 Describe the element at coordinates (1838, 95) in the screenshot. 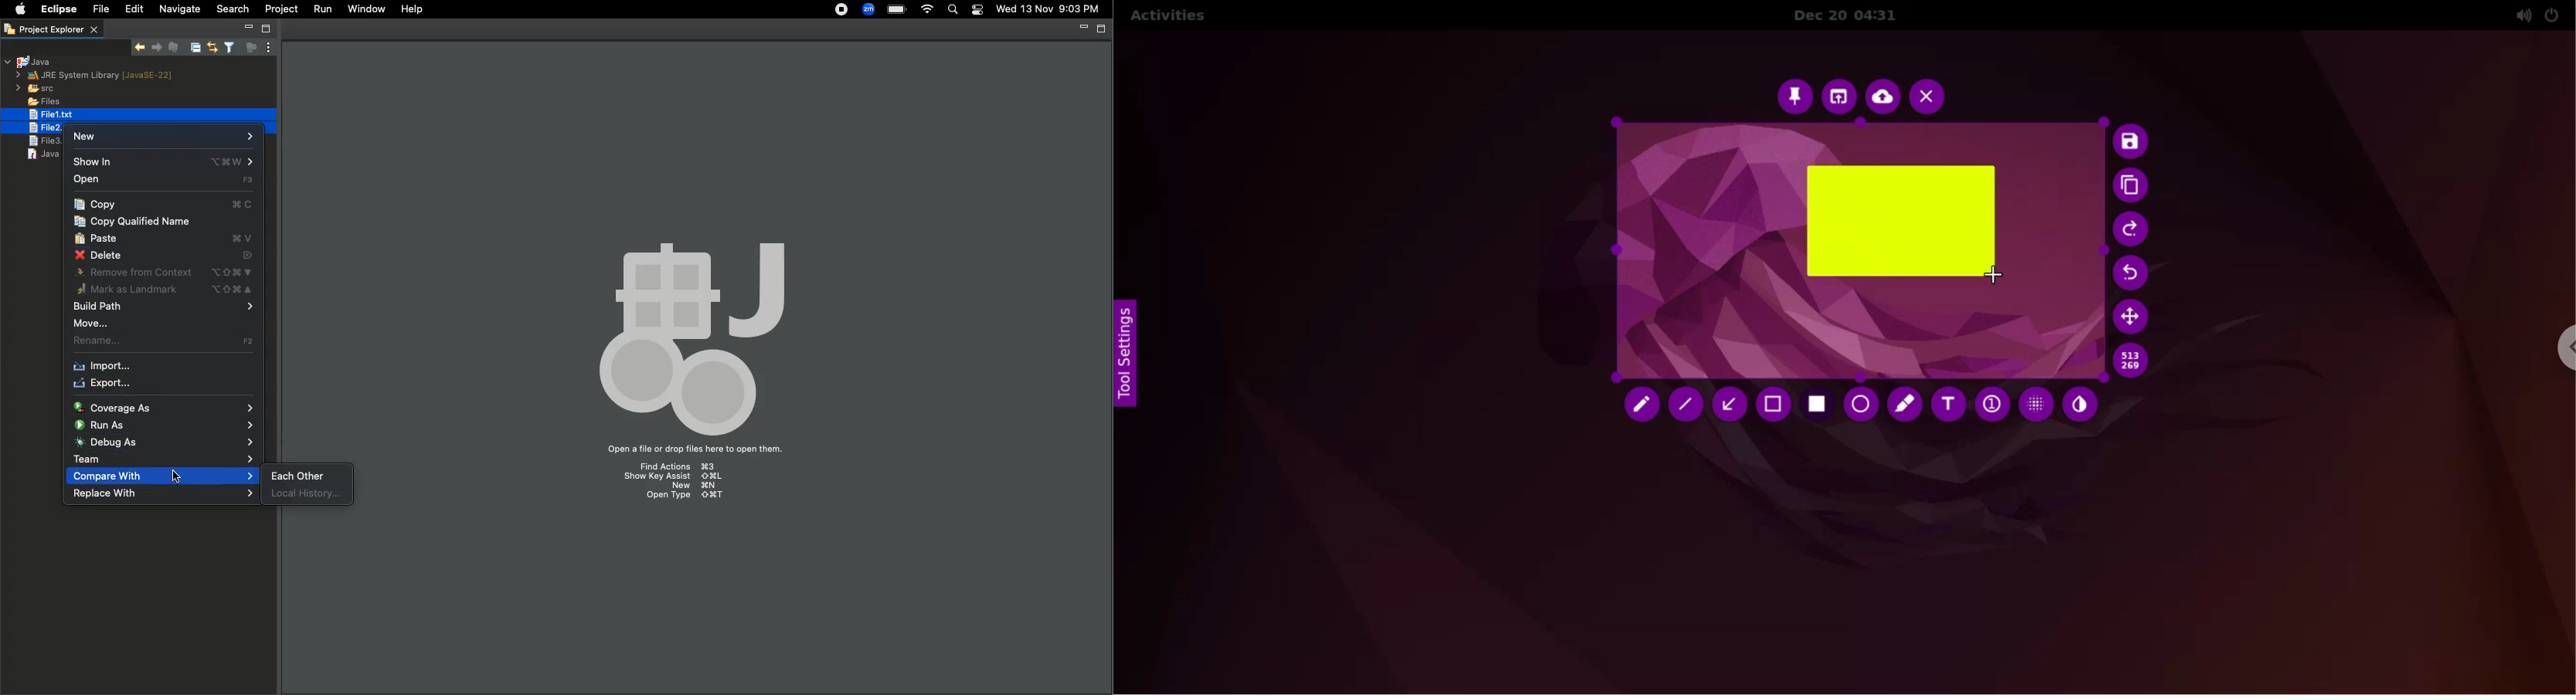

I see `choose app to open screenshot` at that location.